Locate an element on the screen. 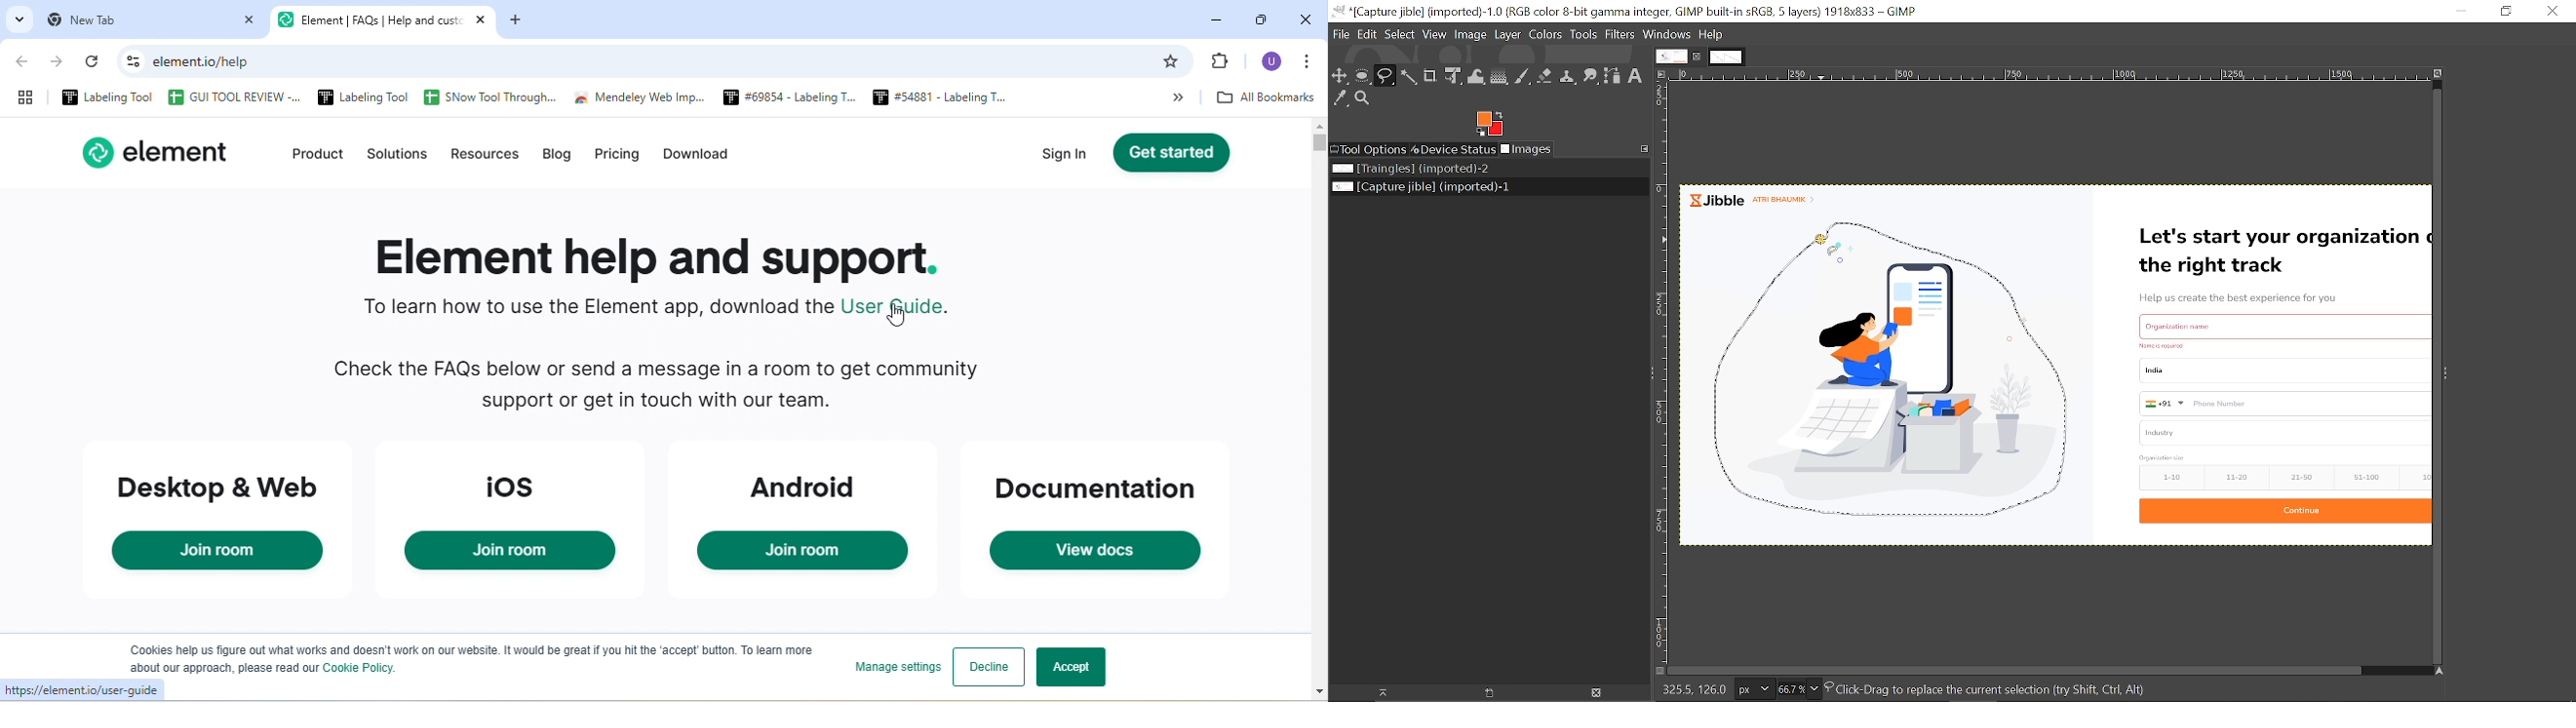 This screenshot has width=2576, height=728. Cookies help us figure out what works and doesn't work on our website. It would be great if you hit the ‘accept button. To lea
‘about our approach, please read our Cookie Policy. is located at coordinates (461, 656).